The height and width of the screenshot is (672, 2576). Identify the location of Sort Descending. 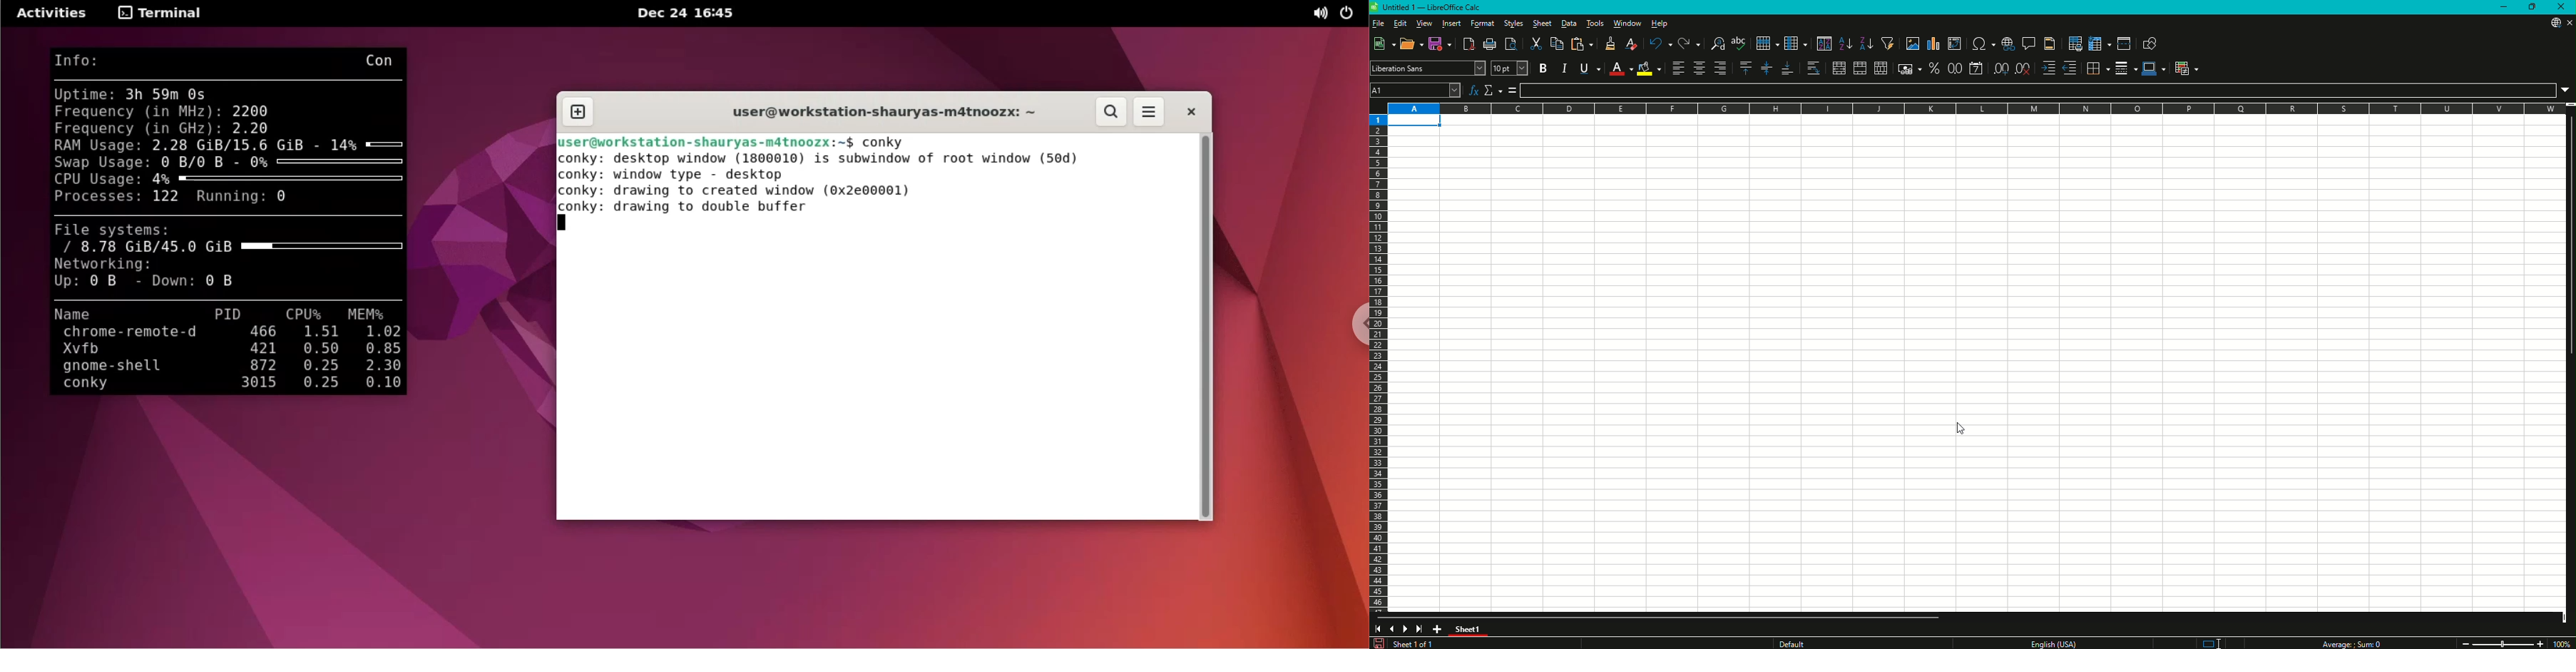
(1868, 43).